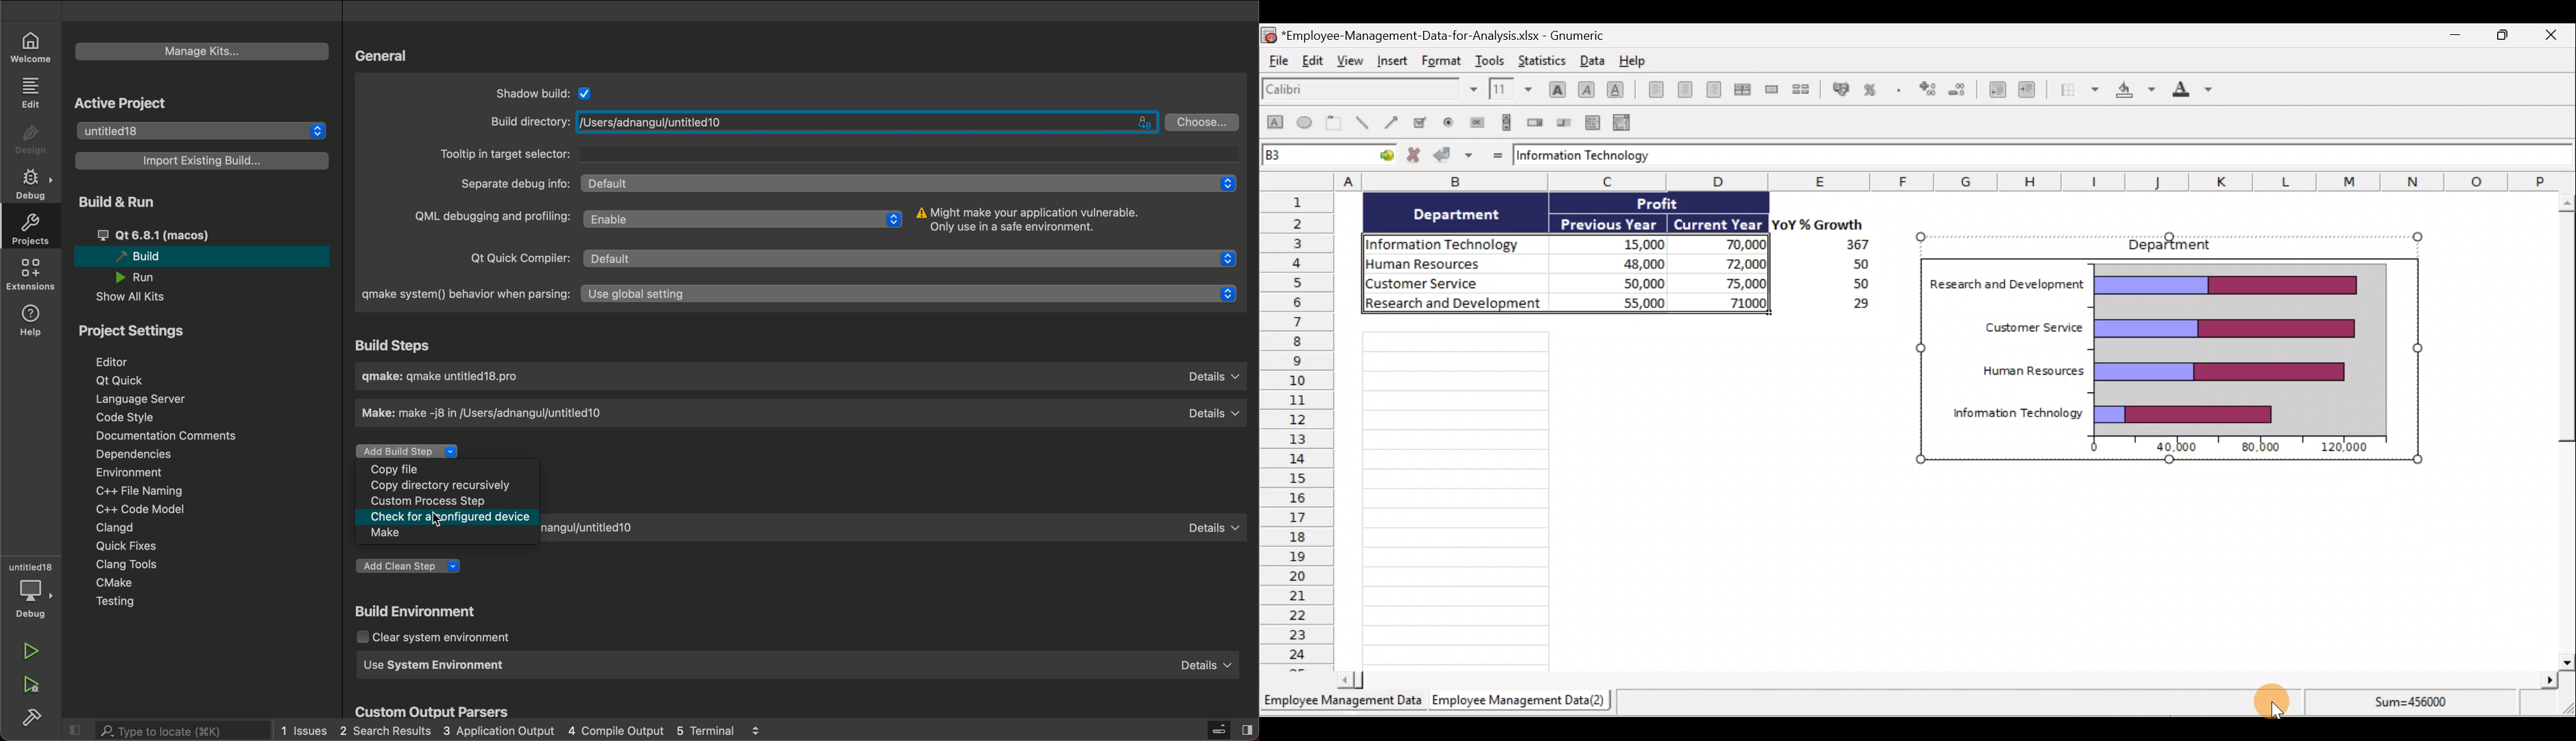 This screenshot has width=2576, height=756. Describe the element at coordinates (2240, 346) in the screenshot. I see `Chart` at that location.